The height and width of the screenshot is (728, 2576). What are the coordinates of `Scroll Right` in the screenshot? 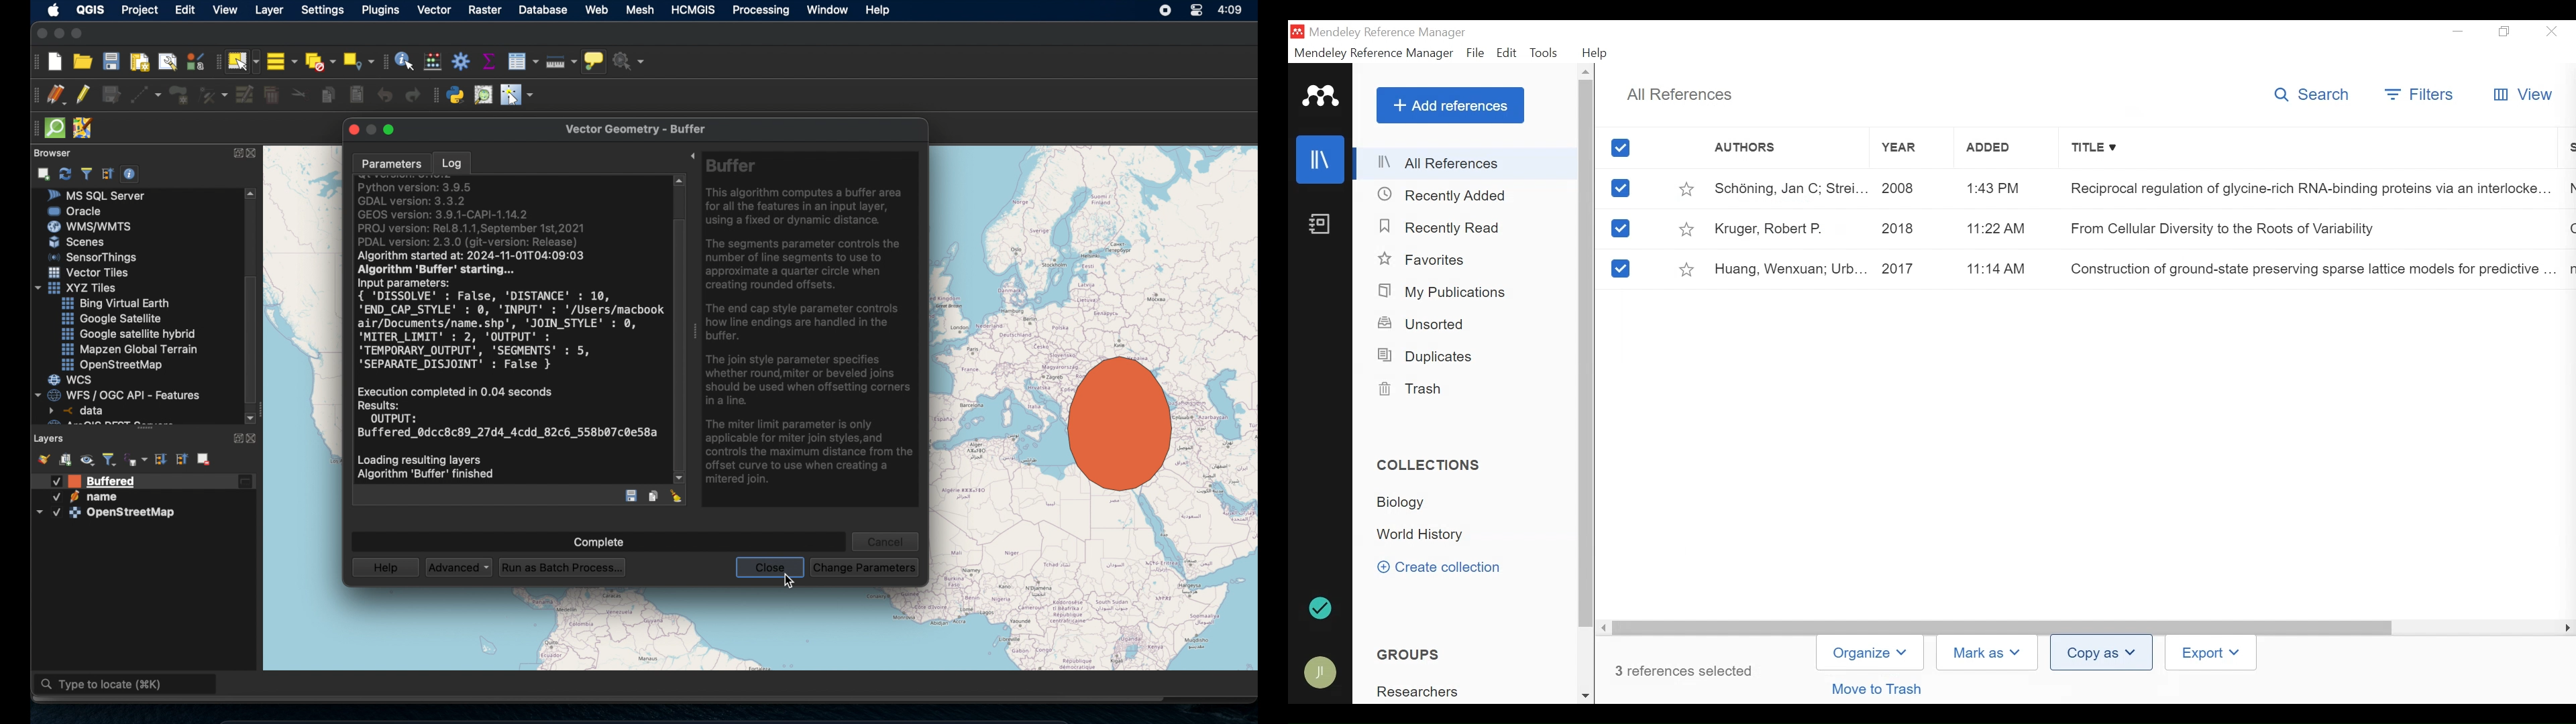 It's located at (2565, 628).